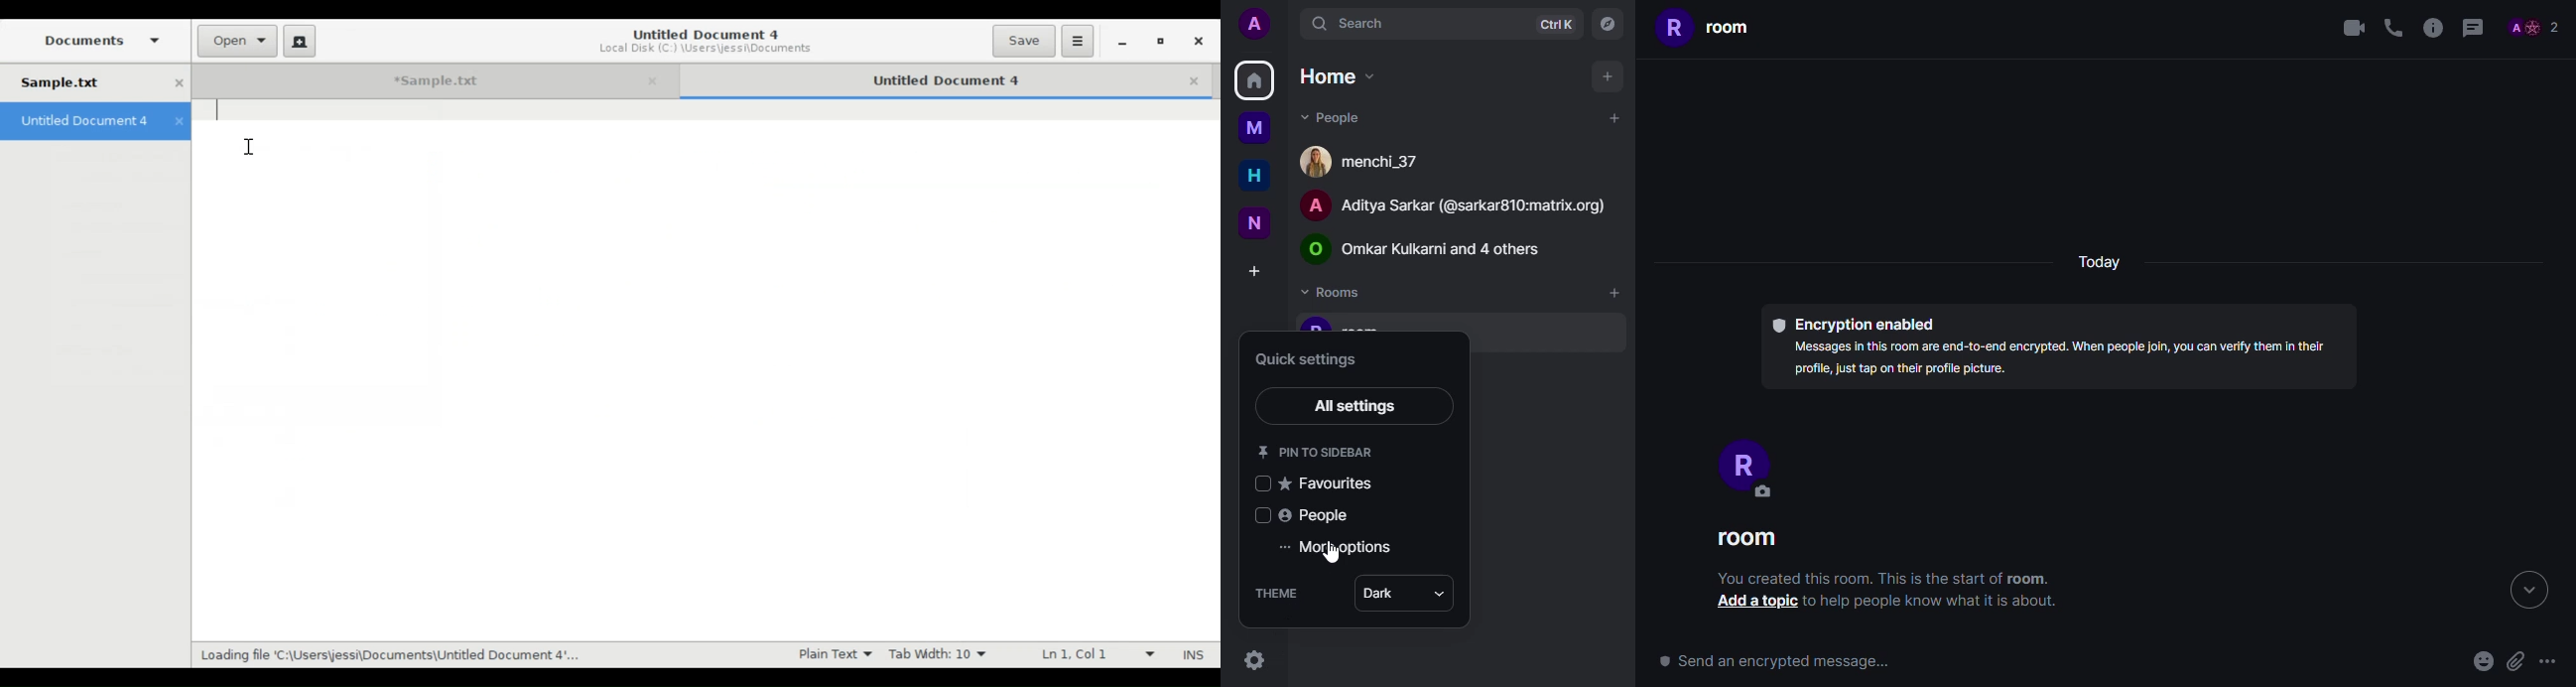 Image resolution: width=2576 pixels, height=700 pixels. I want to click on home, so click(1255, 80).